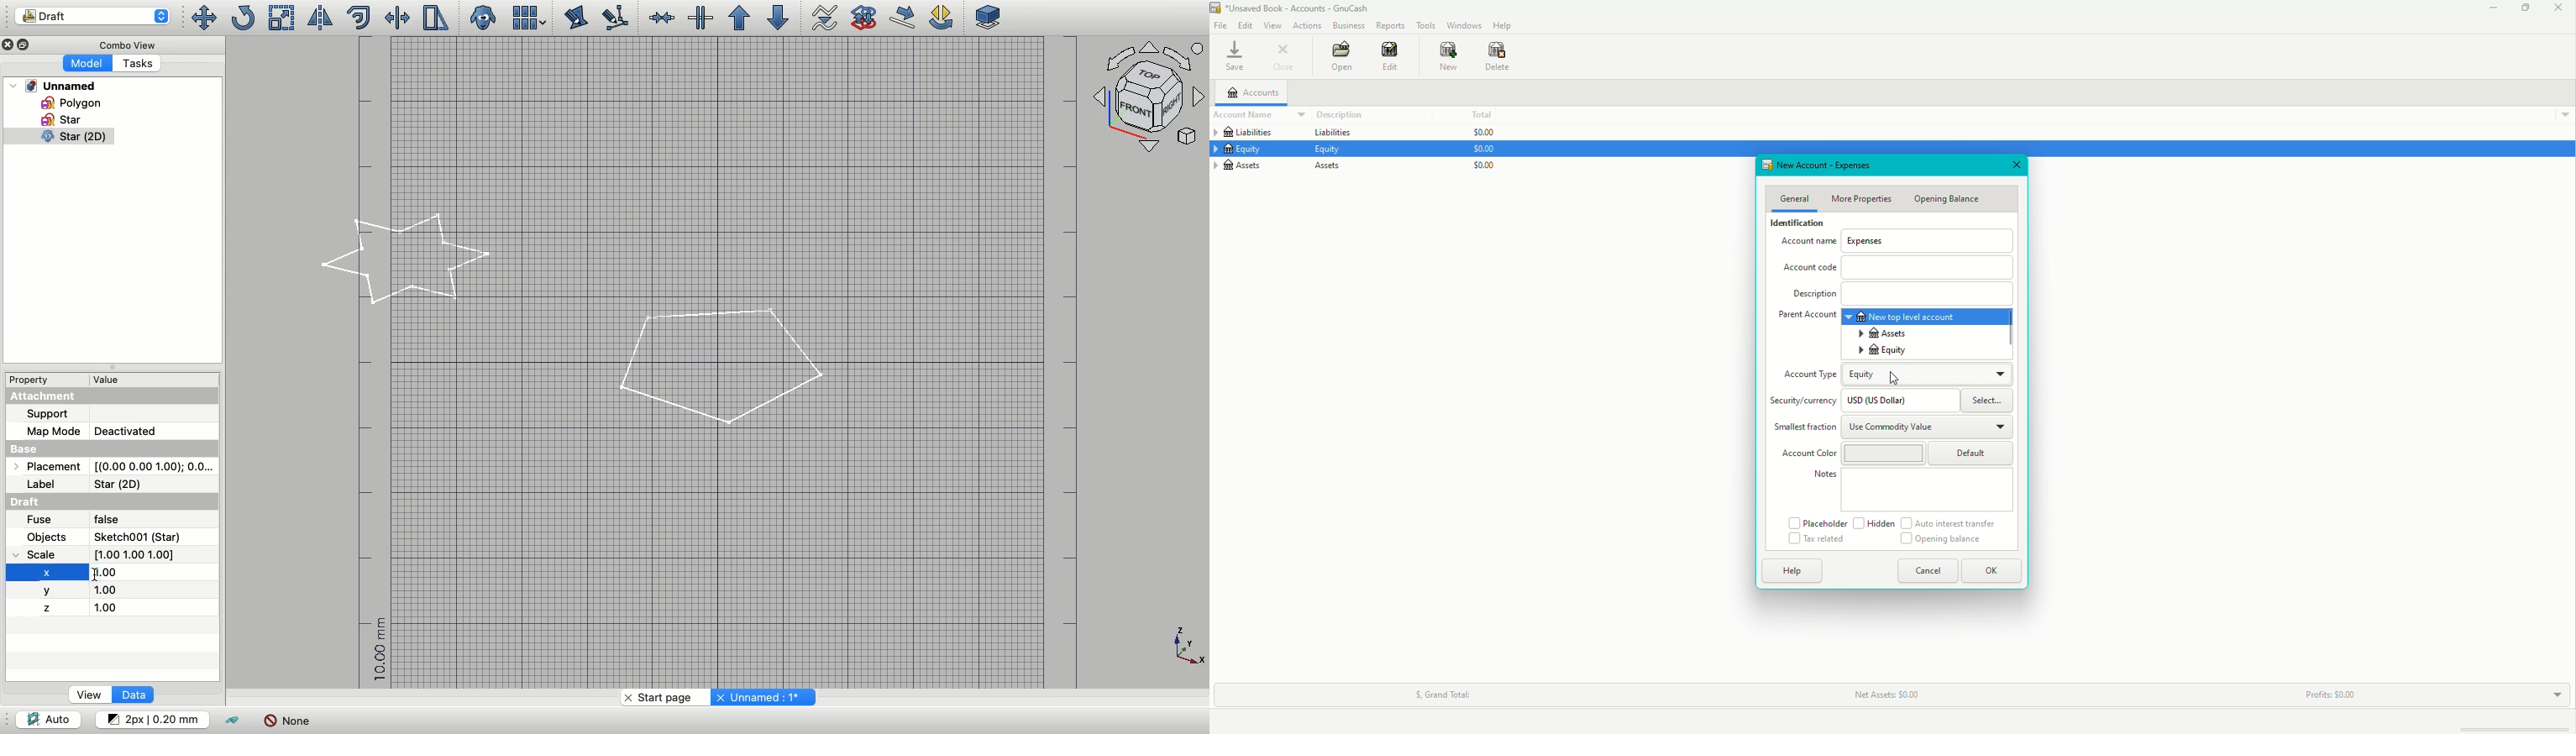  I want to click on Axis, so click(1188, 647).